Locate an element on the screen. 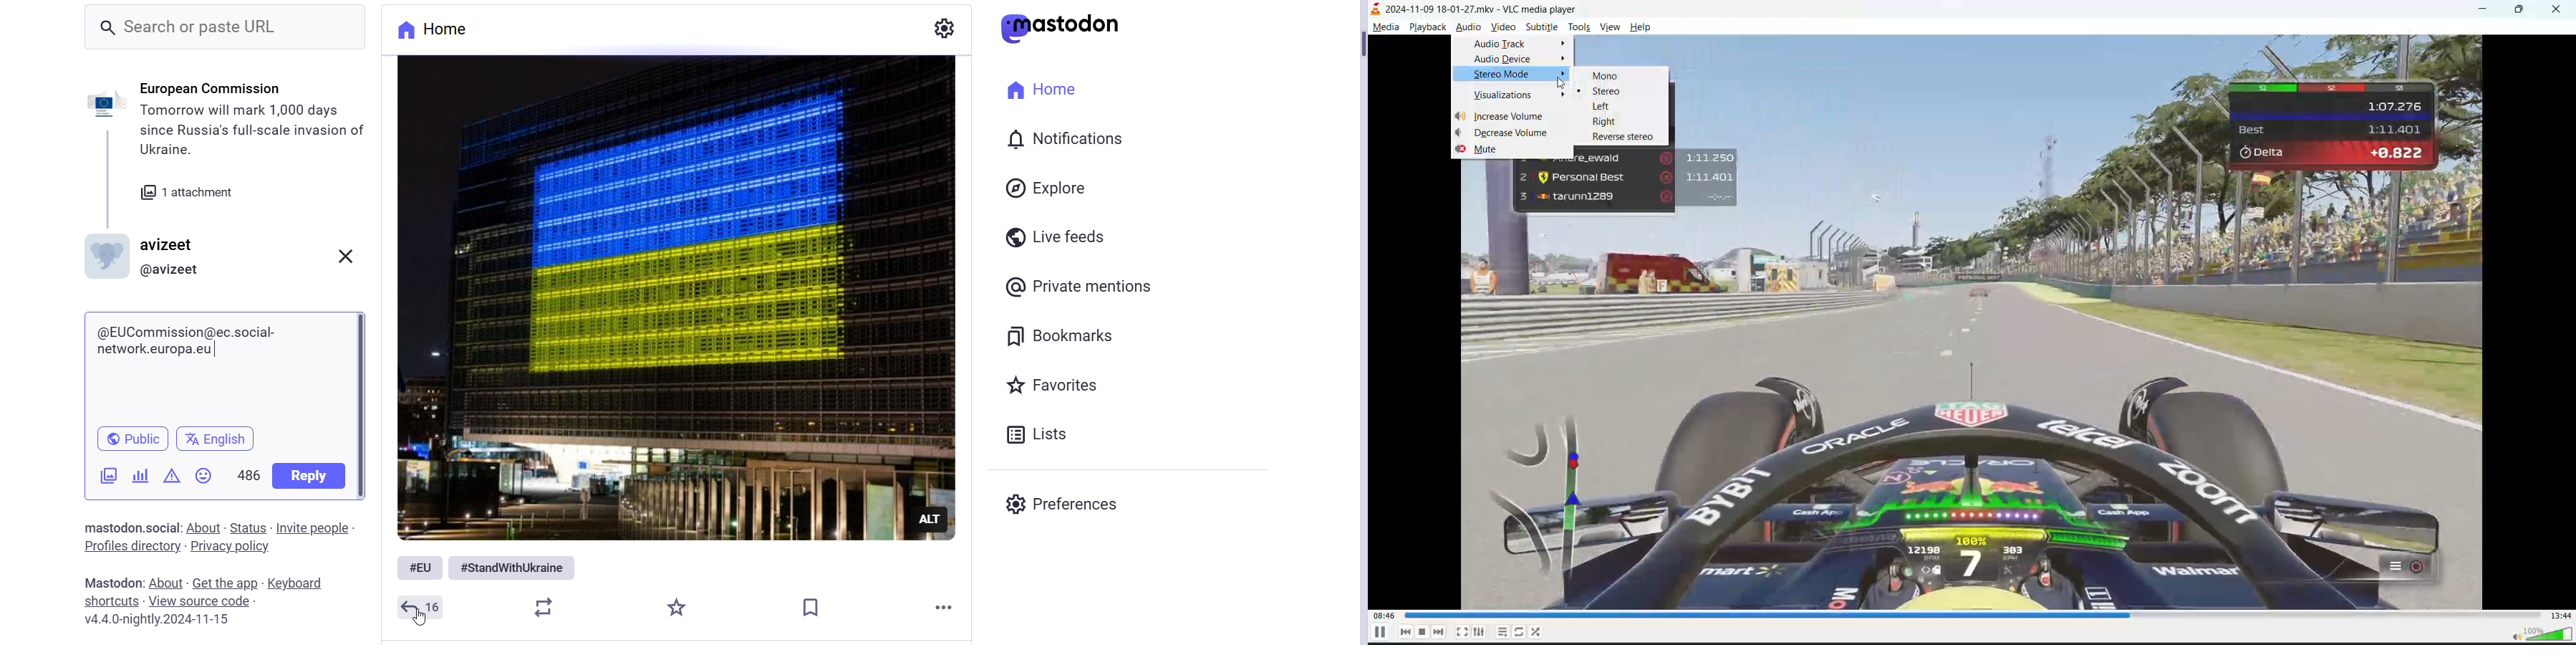 The width and height of the screenshot is (2576, 672). Version is located at coordinates (156, 620).